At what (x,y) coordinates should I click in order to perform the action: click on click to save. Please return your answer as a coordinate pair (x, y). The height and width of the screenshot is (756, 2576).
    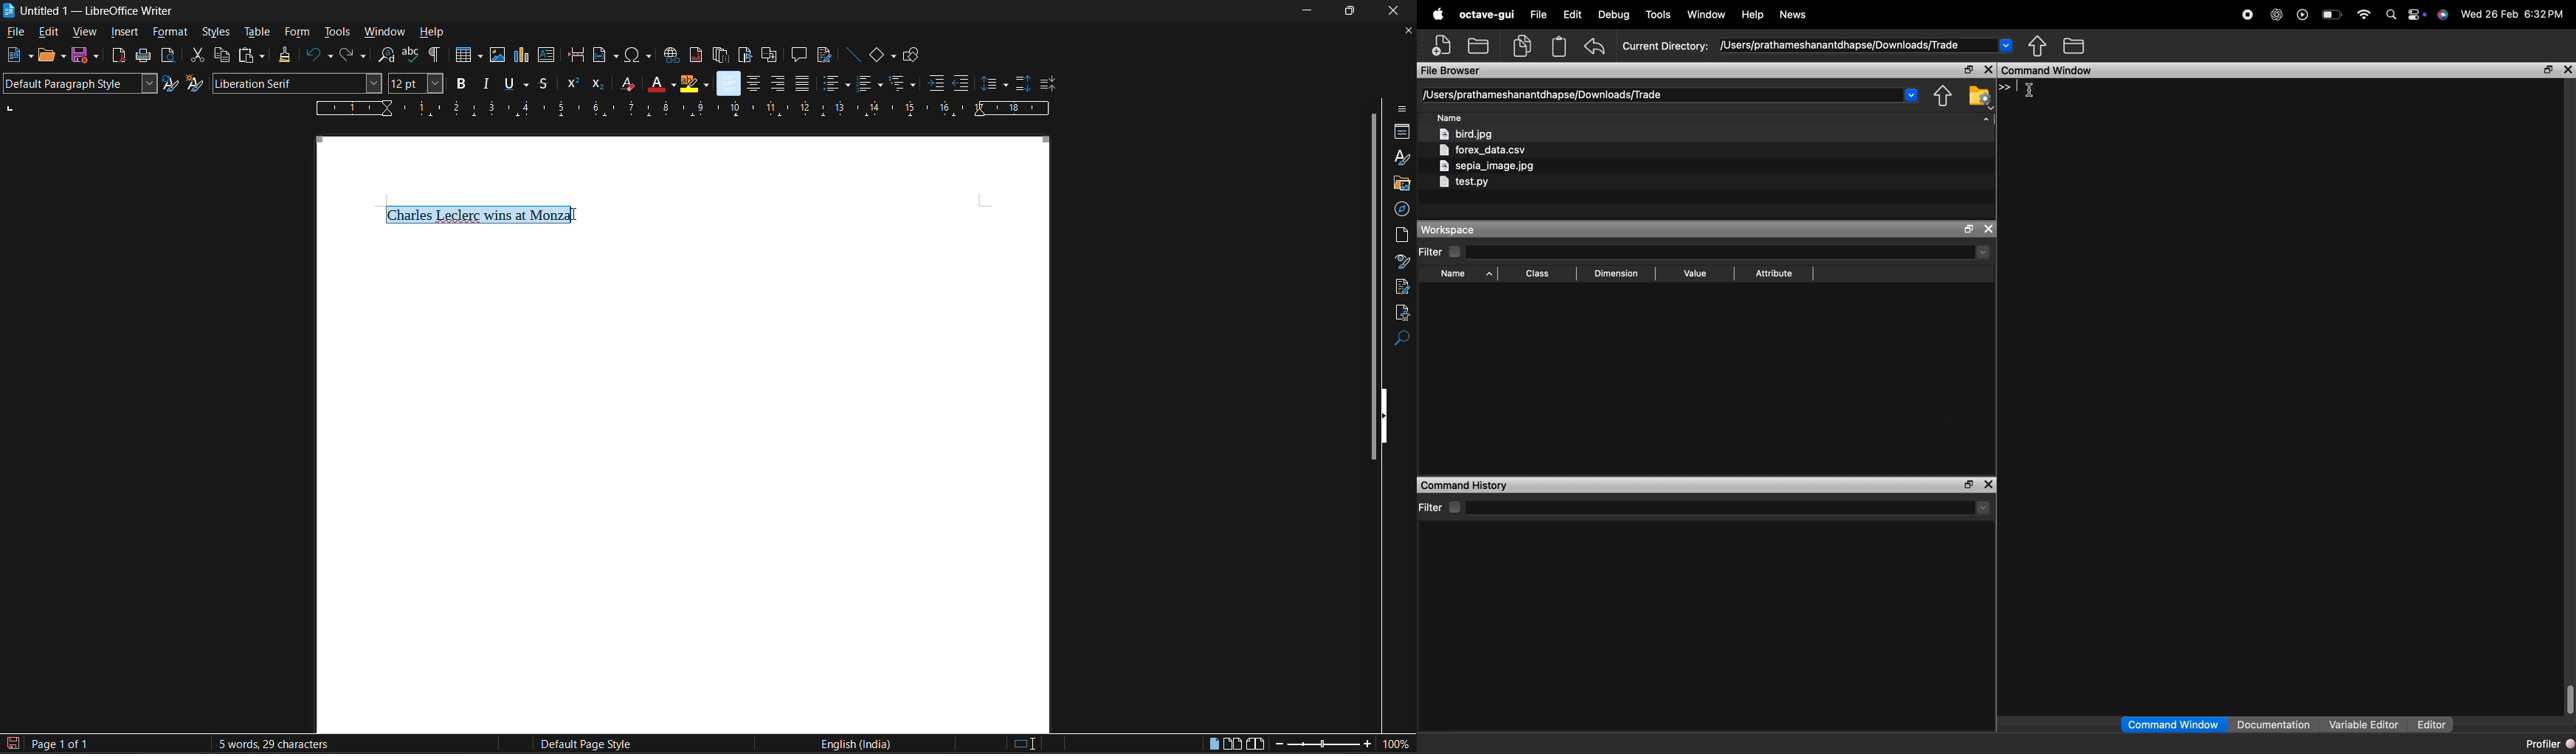
    Looking at the image, I should click on (15, 744).